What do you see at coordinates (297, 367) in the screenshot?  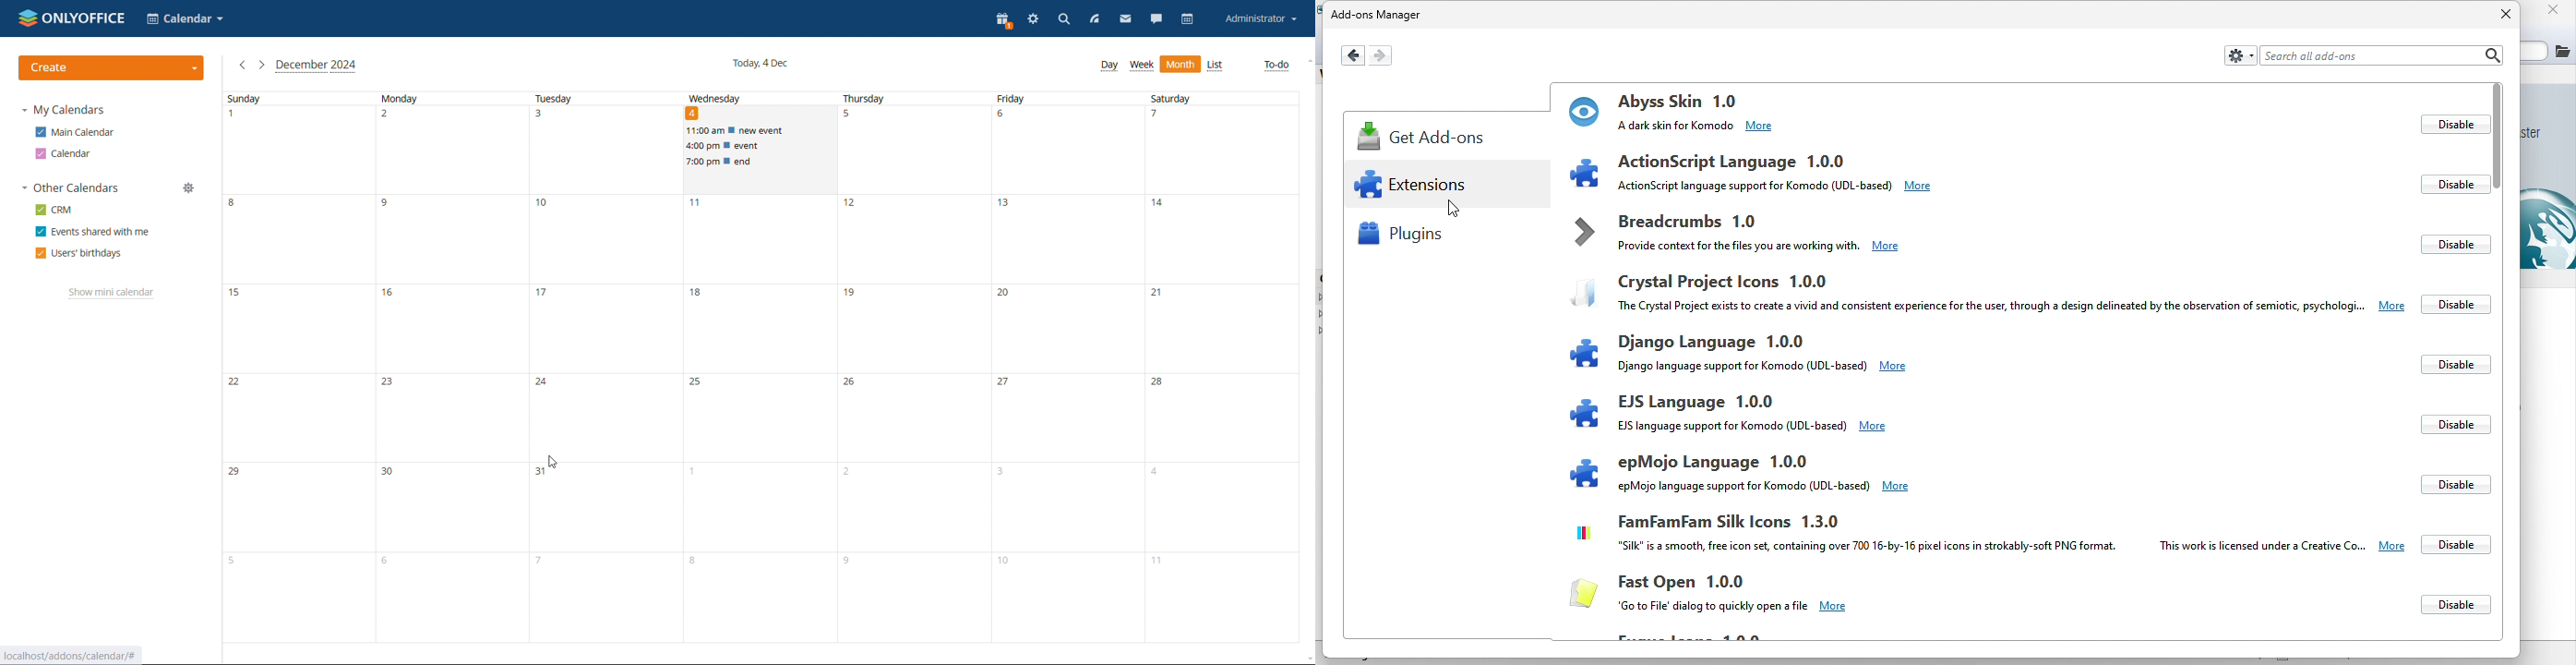 I see `sunday` at bounding box center [297, 367].